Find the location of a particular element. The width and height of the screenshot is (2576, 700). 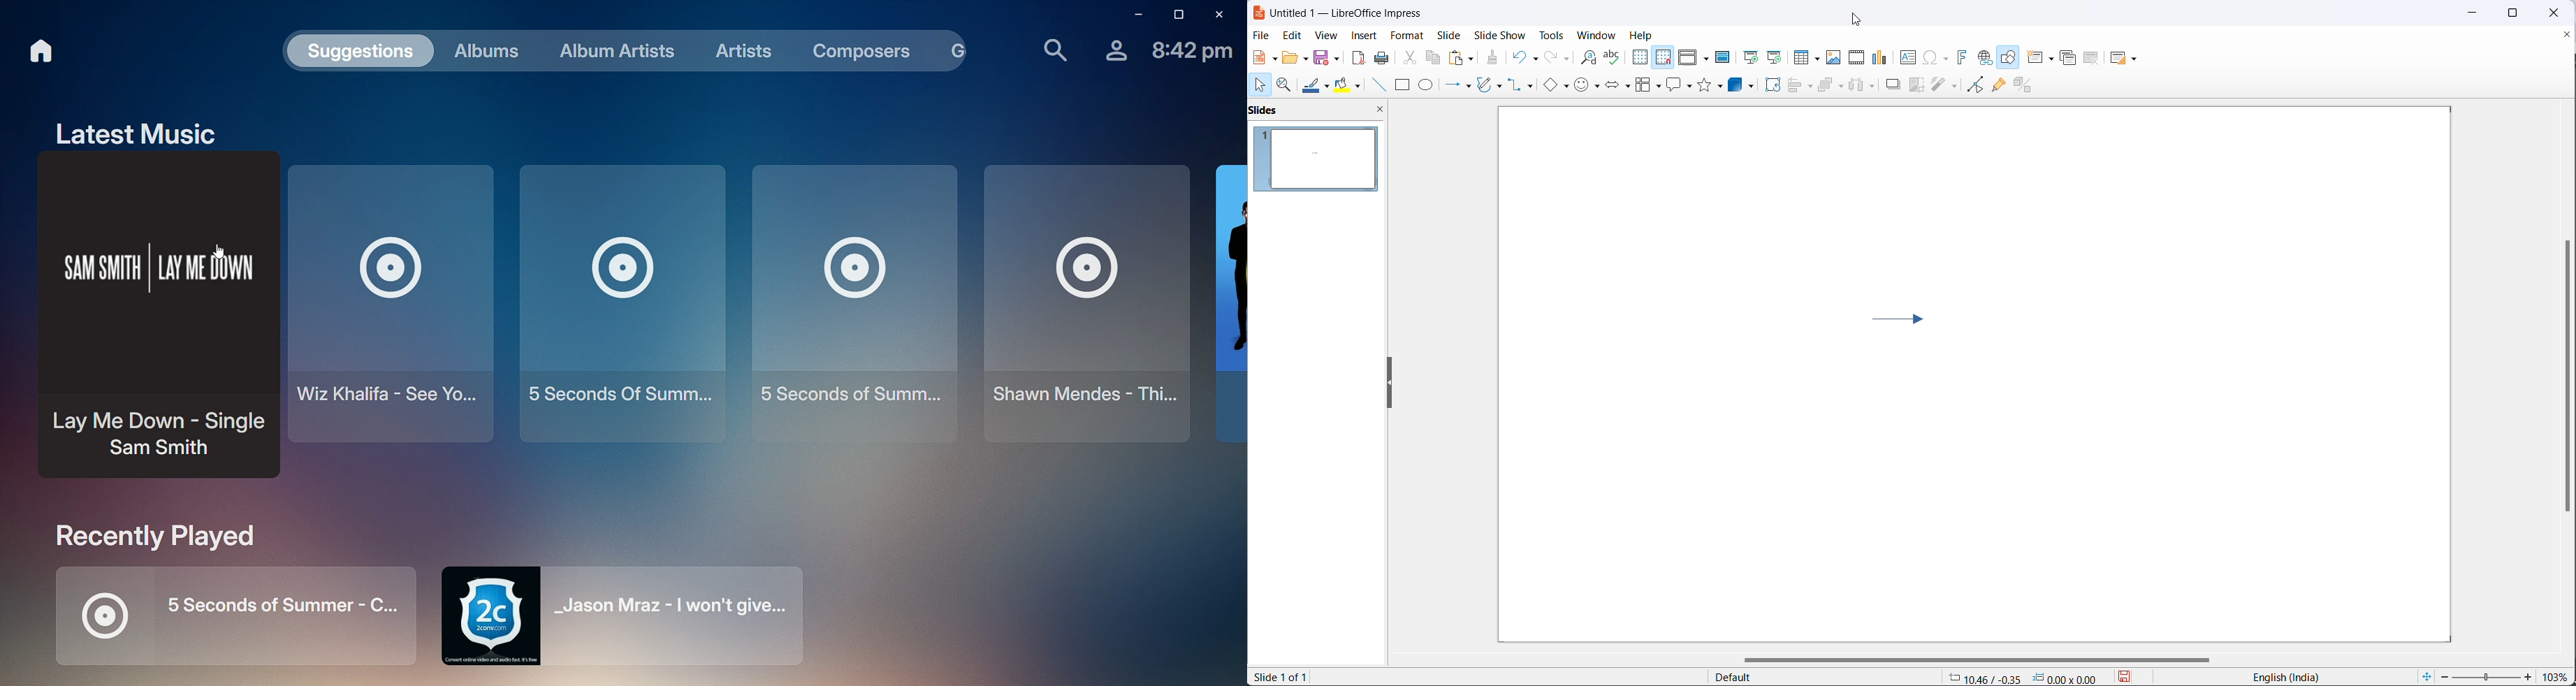

master slide is located at coordinates (1724, 58).